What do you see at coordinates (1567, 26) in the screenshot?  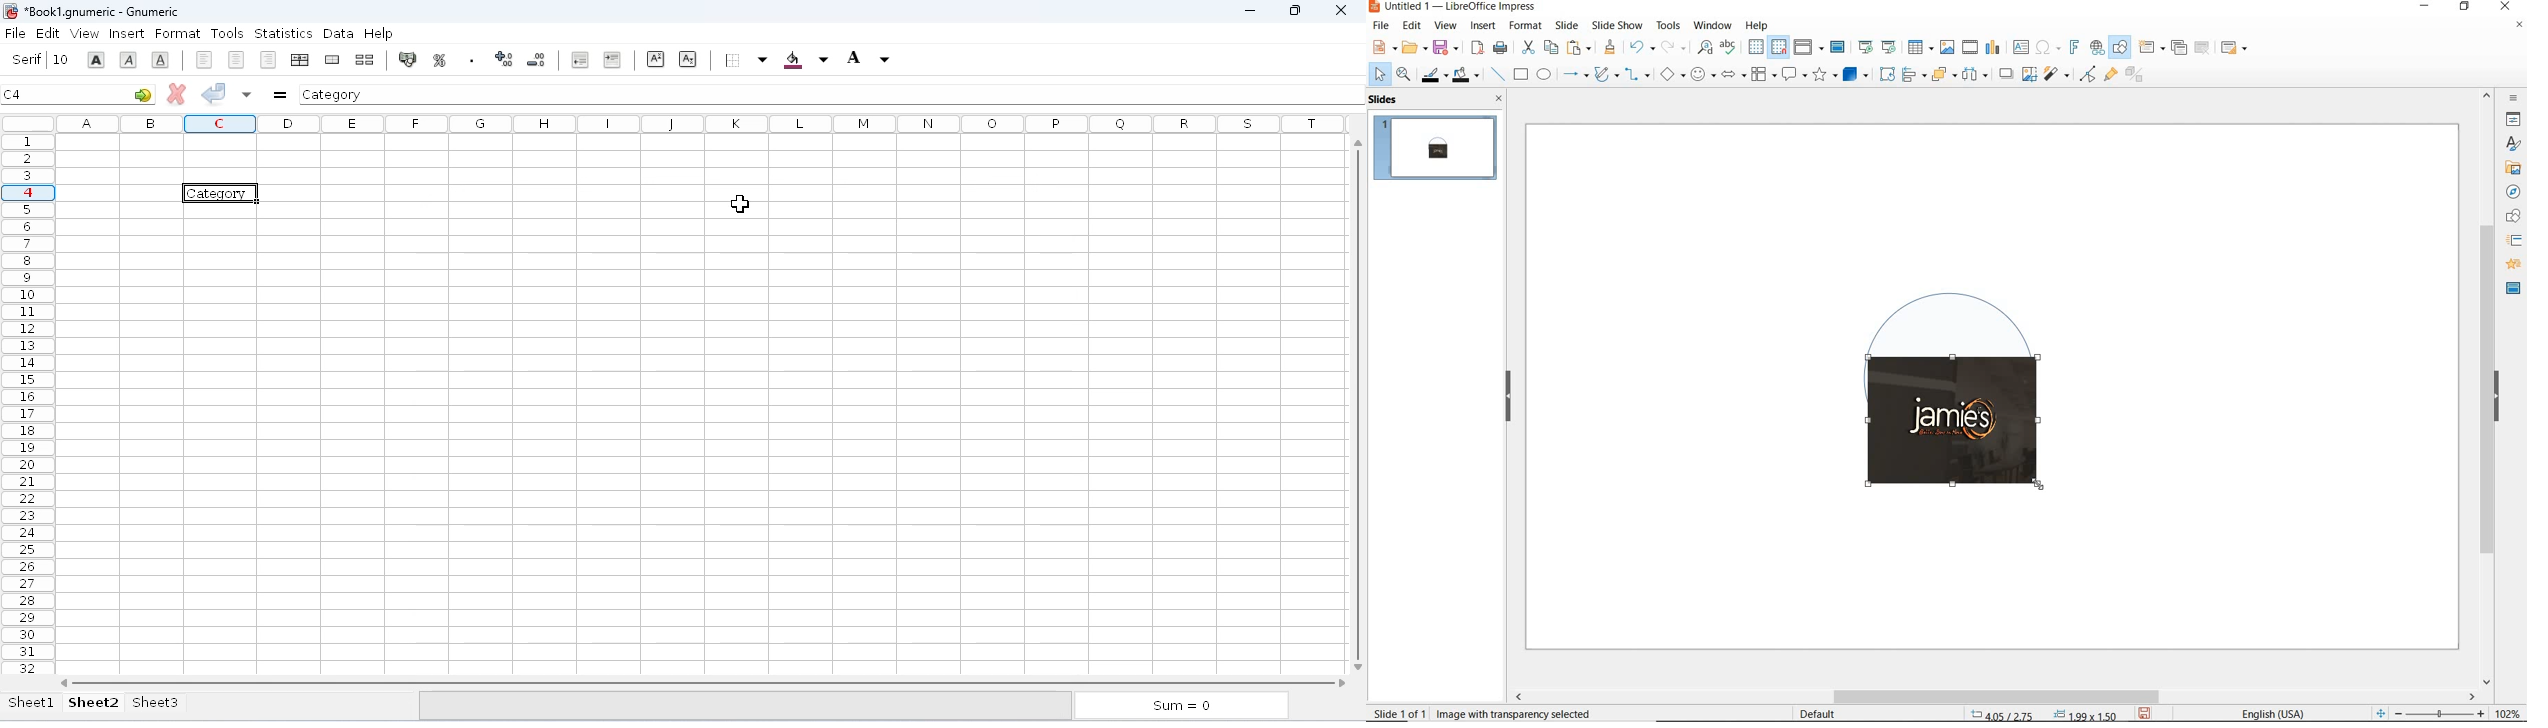 I see `slide` at bounding box center [1567, 26].